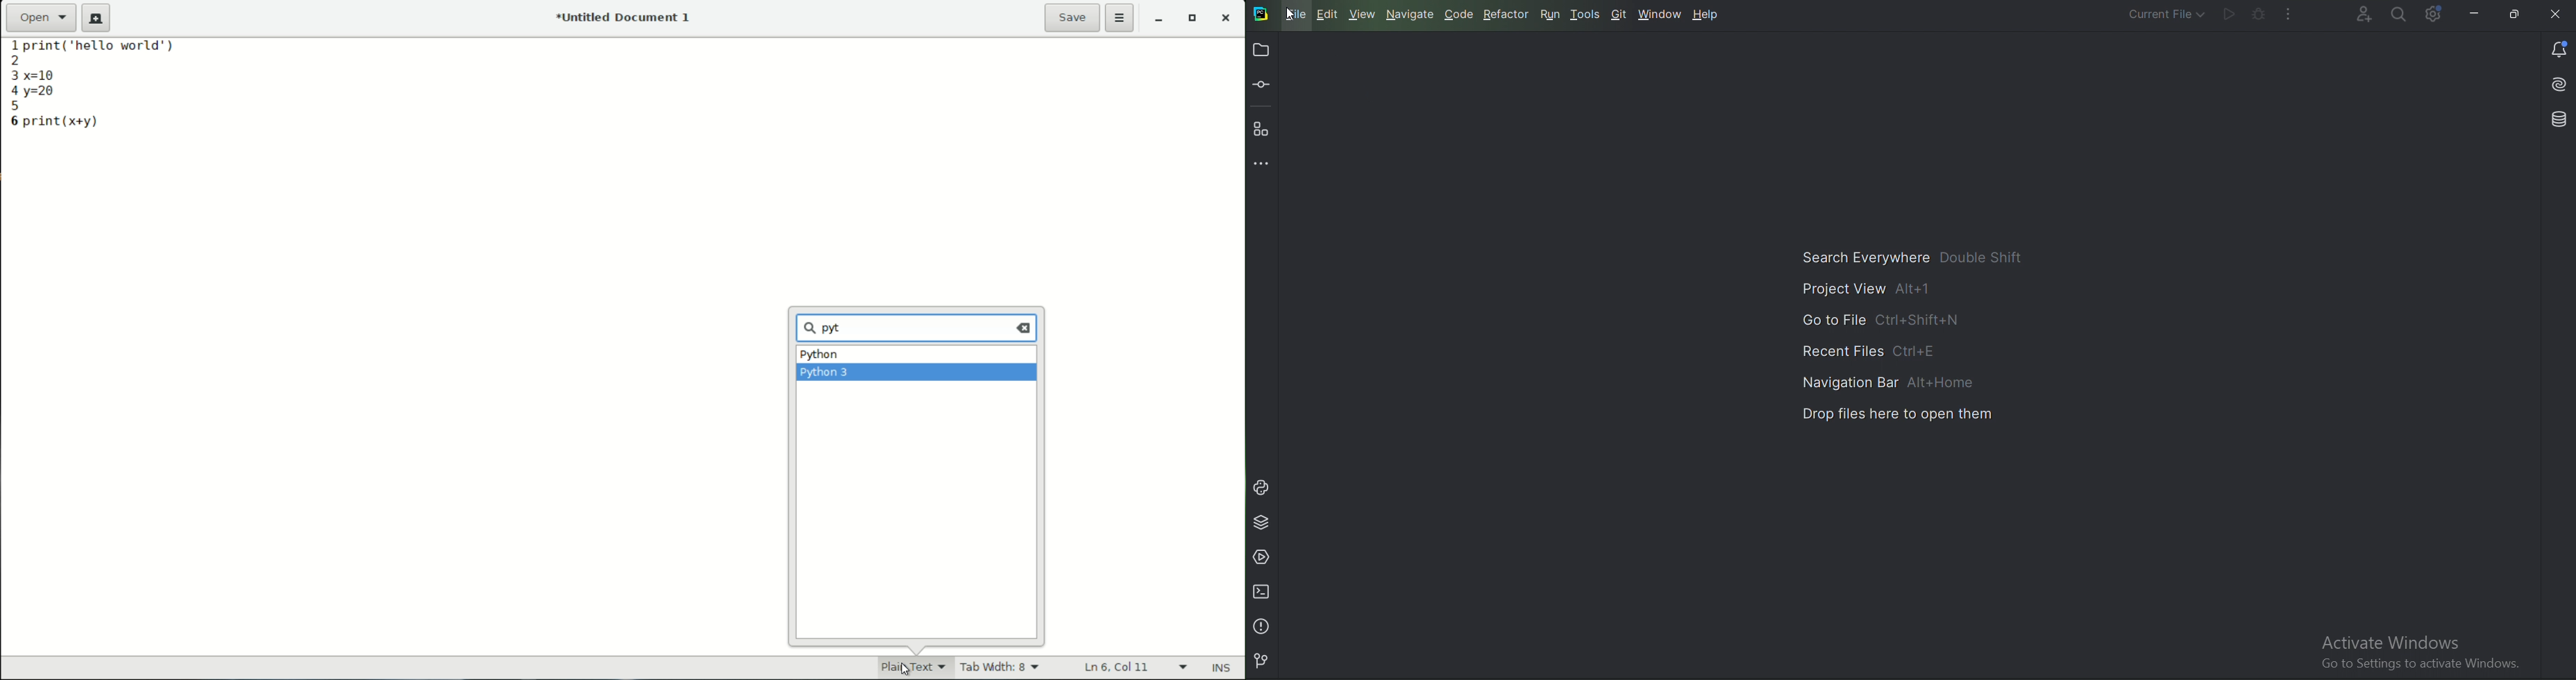 The image size is (2576, 700). What do you see at coordinates (2230, 14) in the screenshot?
I see `Run` at bounding box center [2230, 14].